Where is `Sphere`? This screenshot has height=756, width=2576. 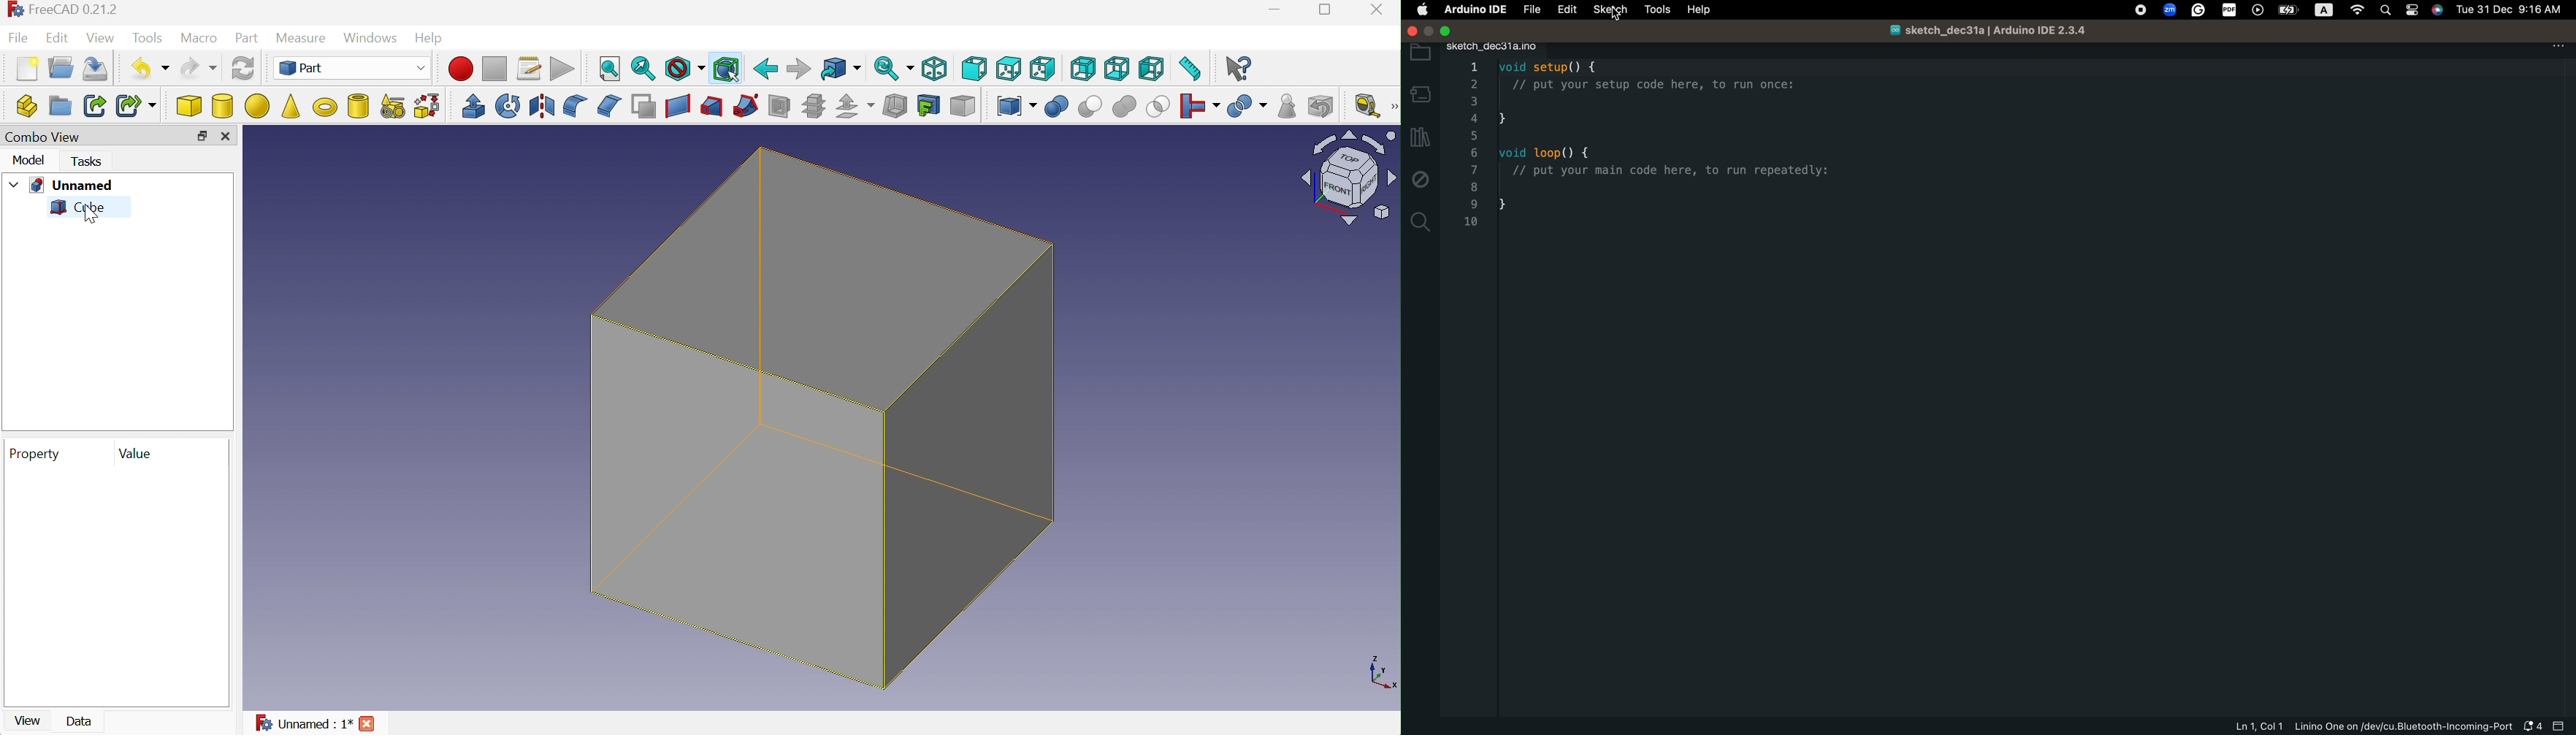
Sphere is located at coordinates (256, 107).